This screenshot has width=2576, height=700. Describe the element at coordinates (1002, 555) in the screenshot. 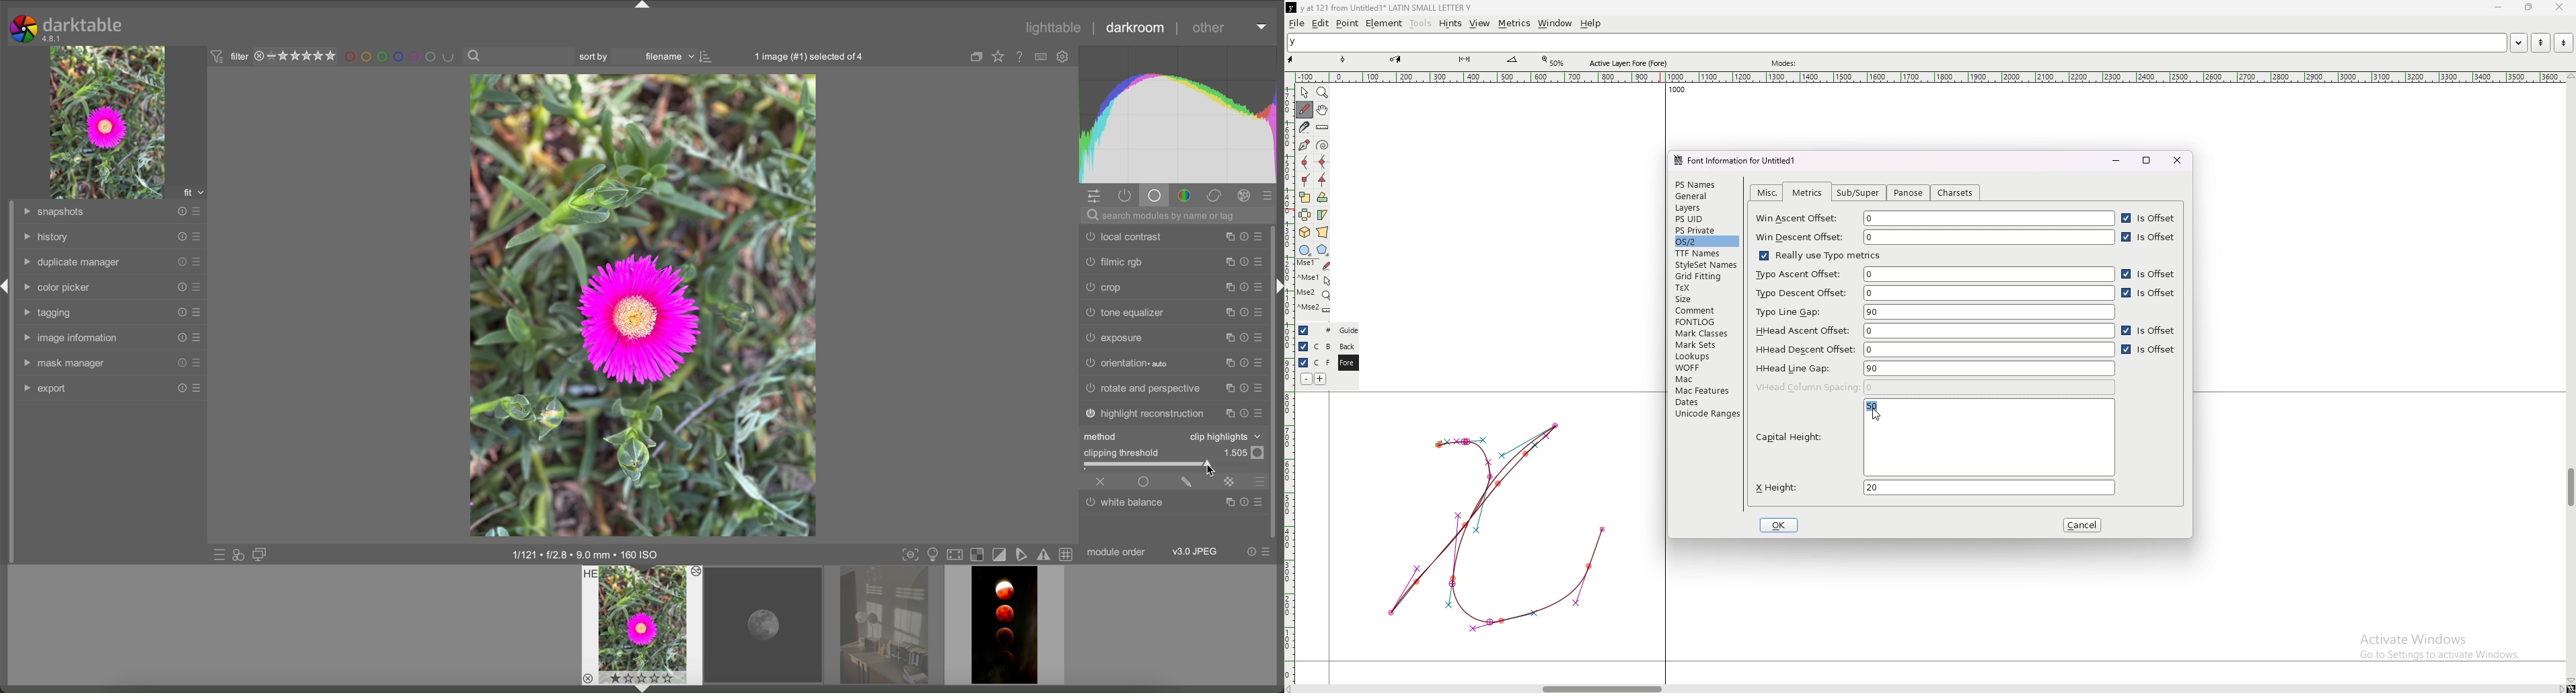

I see `toggle cliping indication` at that location.